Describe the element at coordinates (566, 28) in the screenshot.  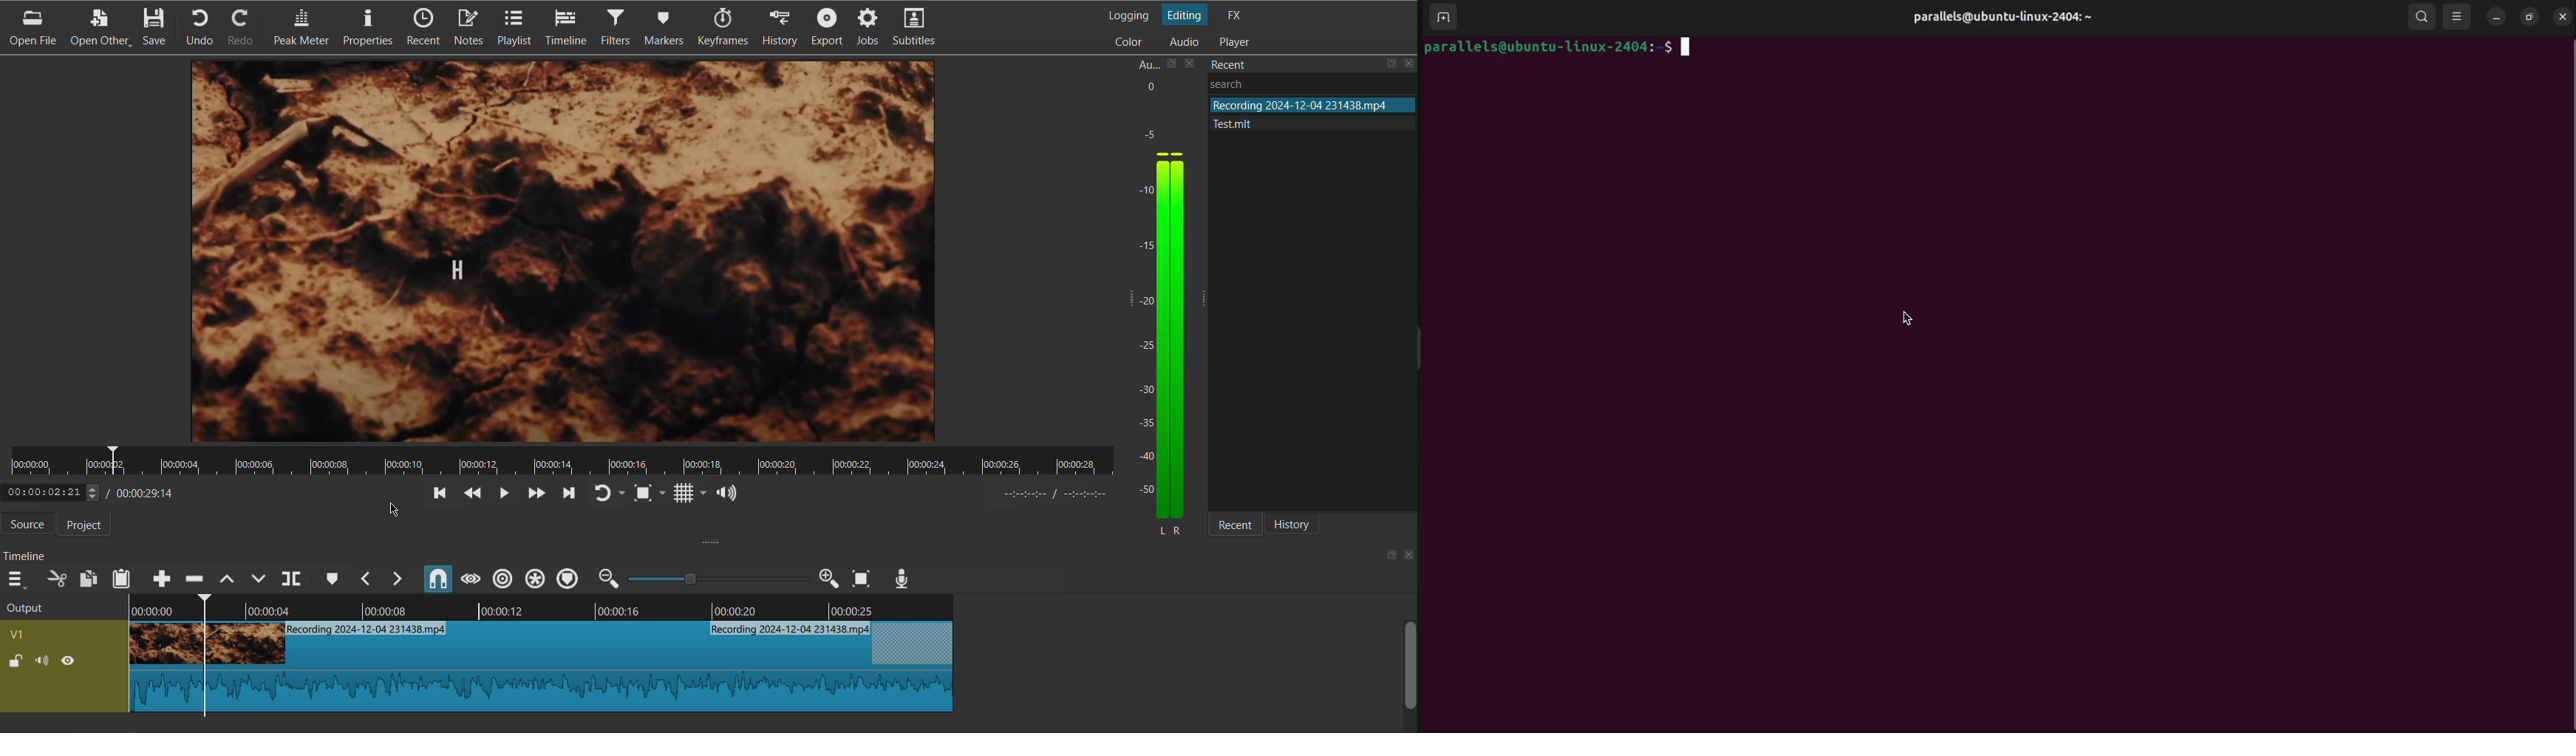
I see `Timeline` at that location.